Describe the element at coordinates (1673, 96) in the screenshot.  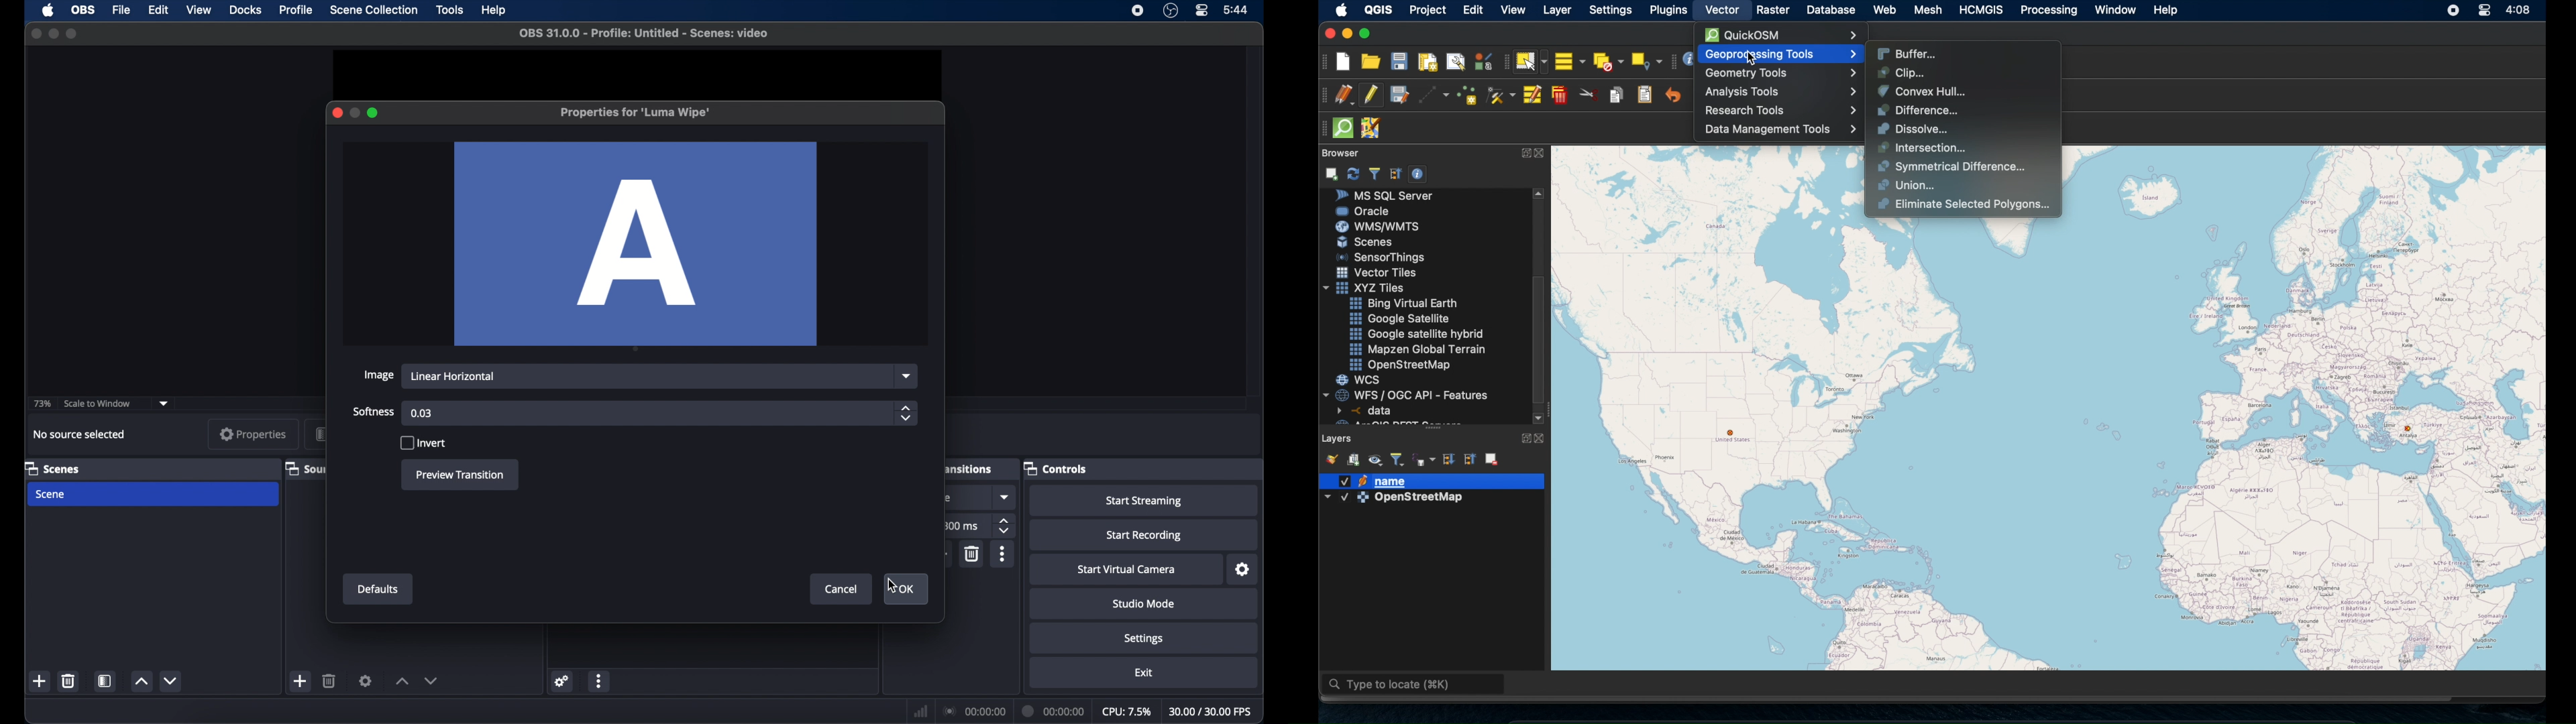
I see `undo` at that location.